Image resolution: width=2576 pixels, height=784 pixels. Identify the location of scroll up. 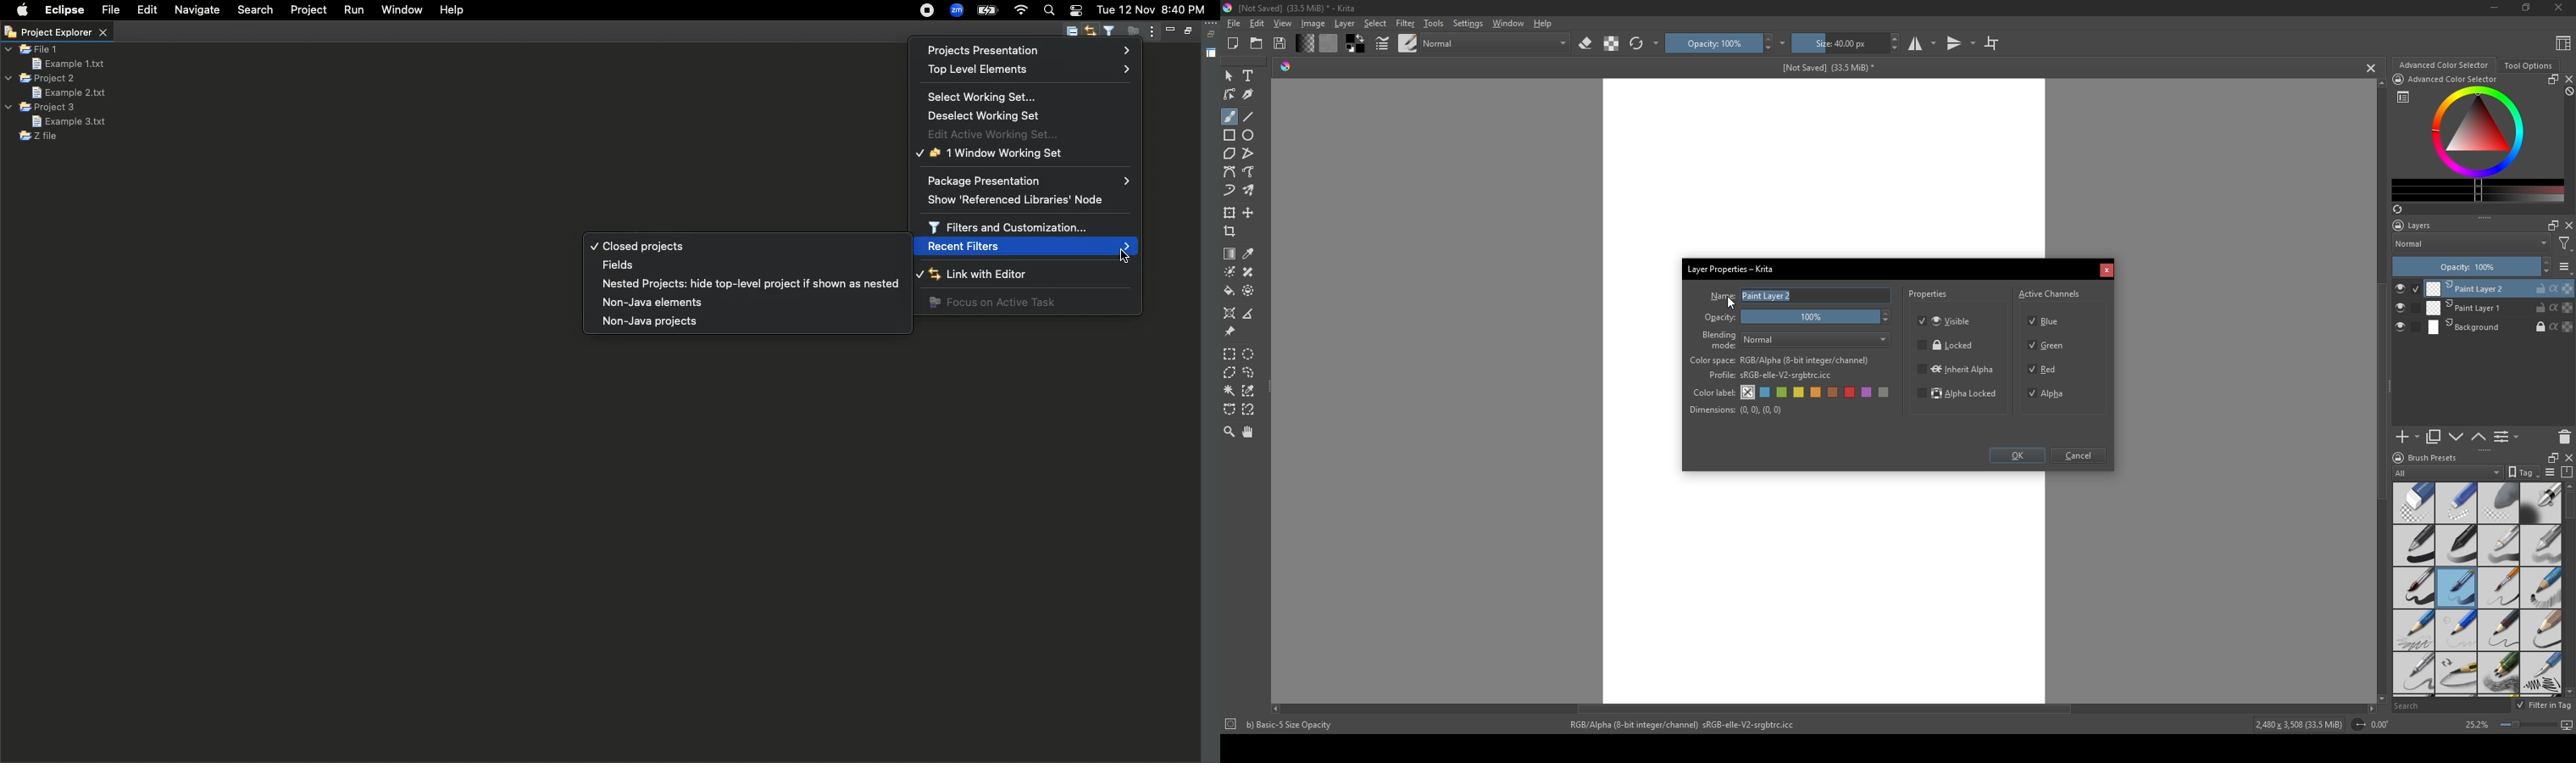
(2378, 83).